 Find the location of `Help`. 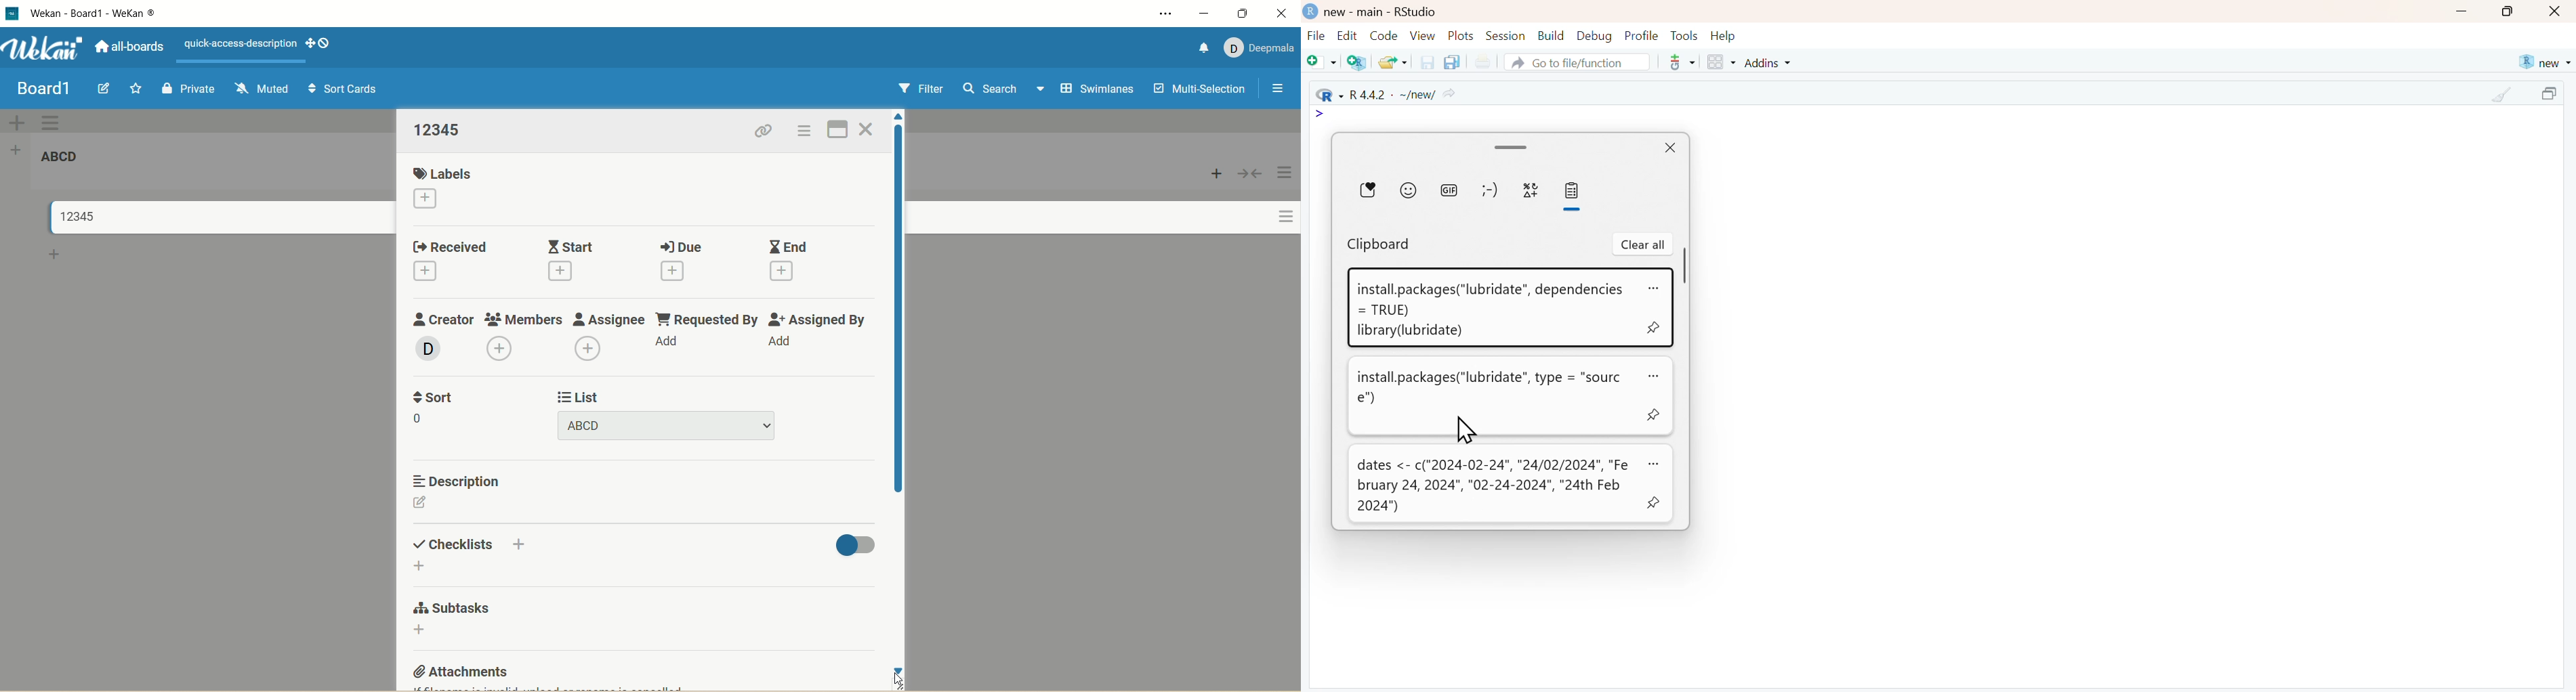

Help is located at coordinates (1724, 36).